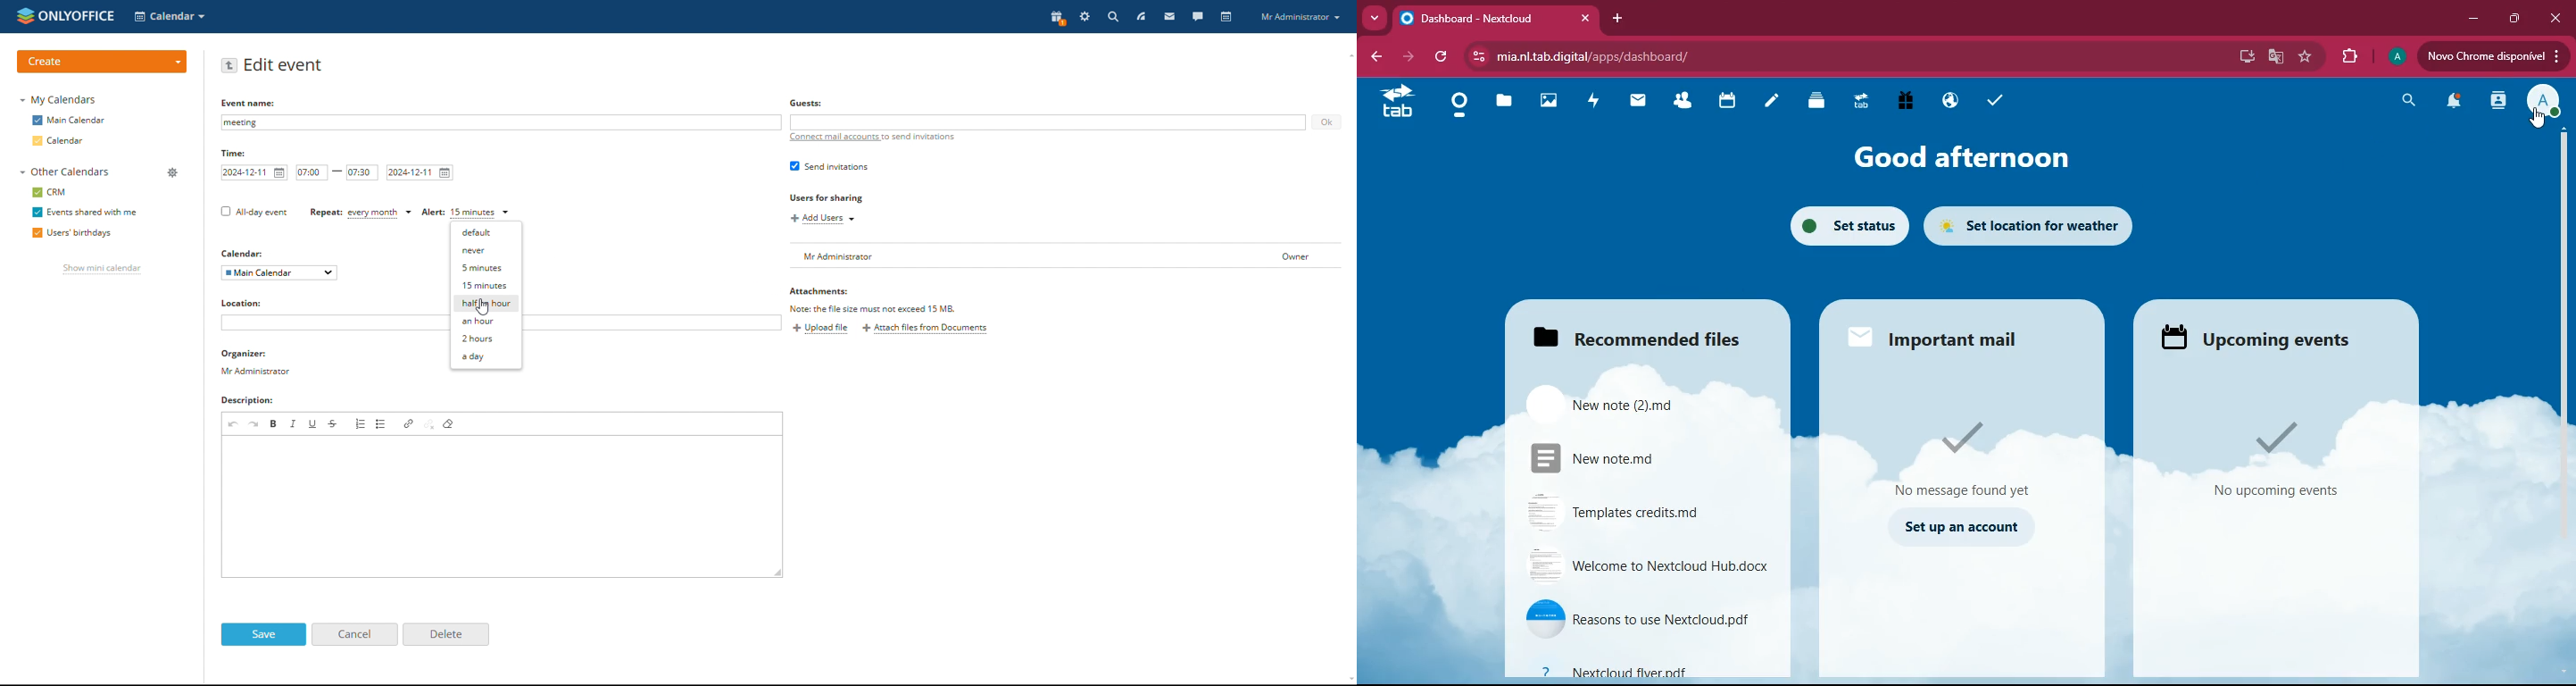 This screenshot has height=700, width=2576. Describe the element at coordinates (1590, 19) in the screenshot. I see `cross` at that location.